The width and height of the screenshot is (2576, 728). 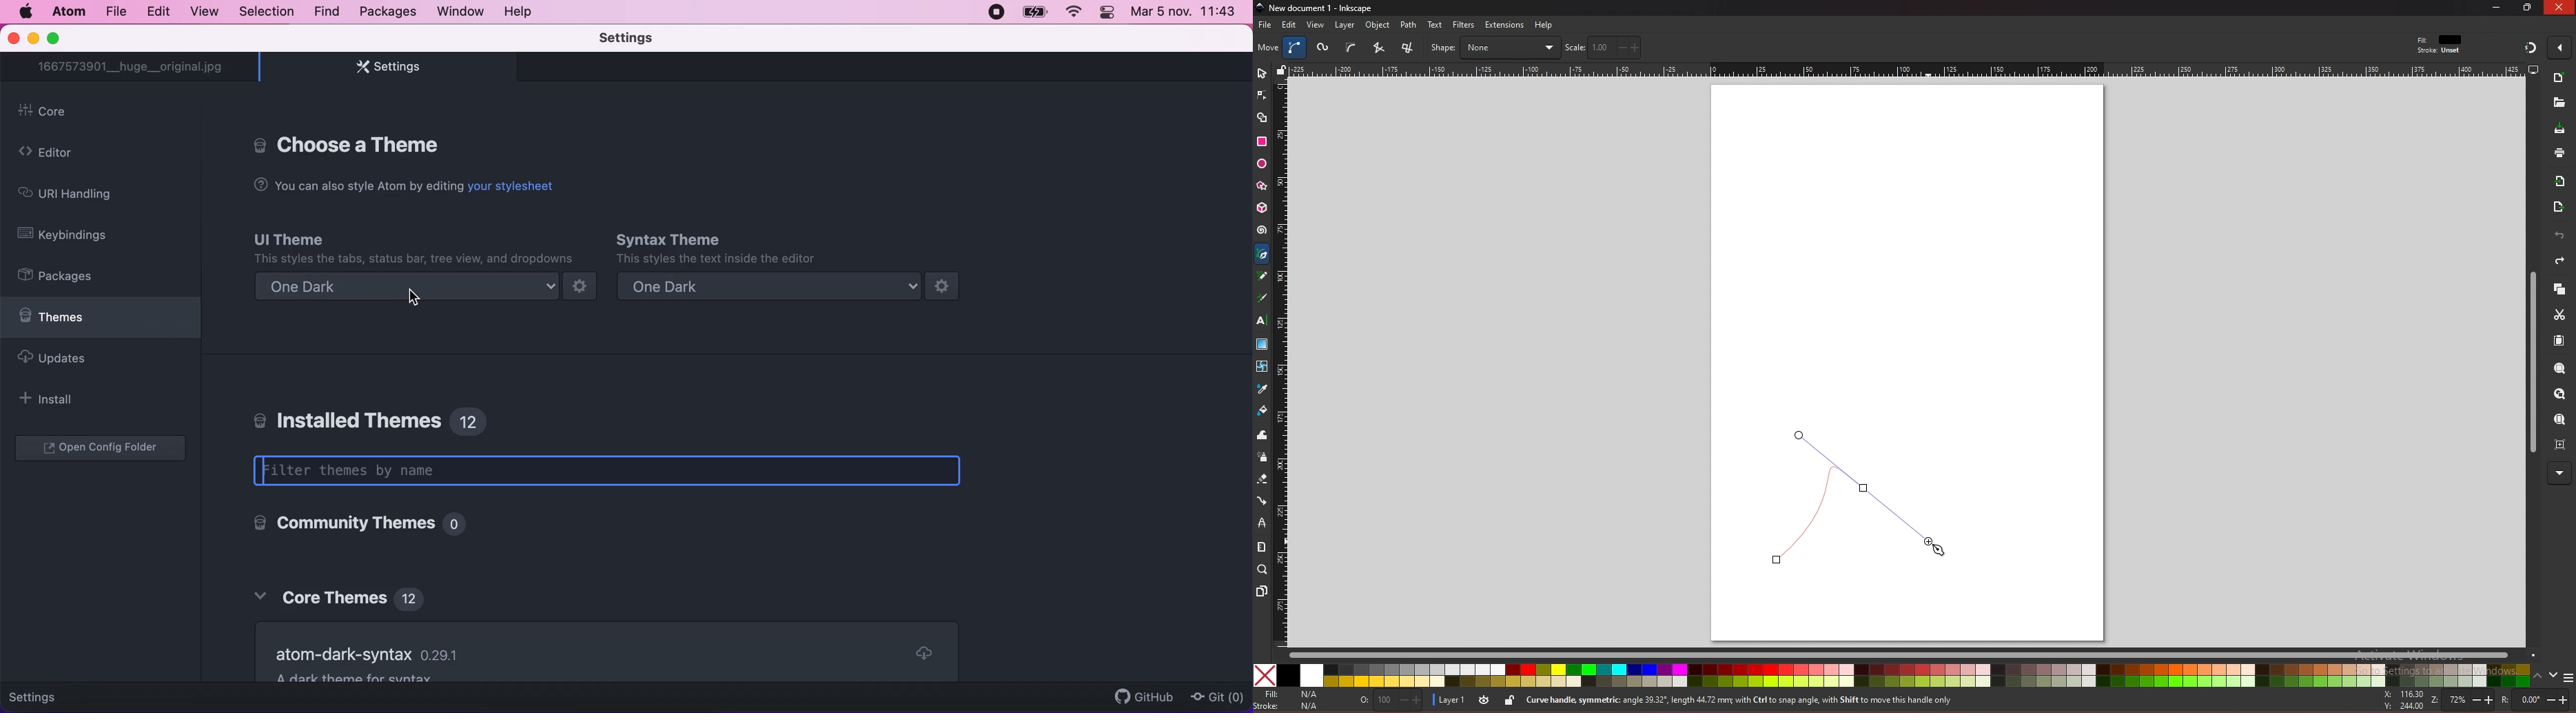 What do you see at coordinates (1107, 13) in the screenshot?
I see `panel control` at bounding box center [1107, 13].